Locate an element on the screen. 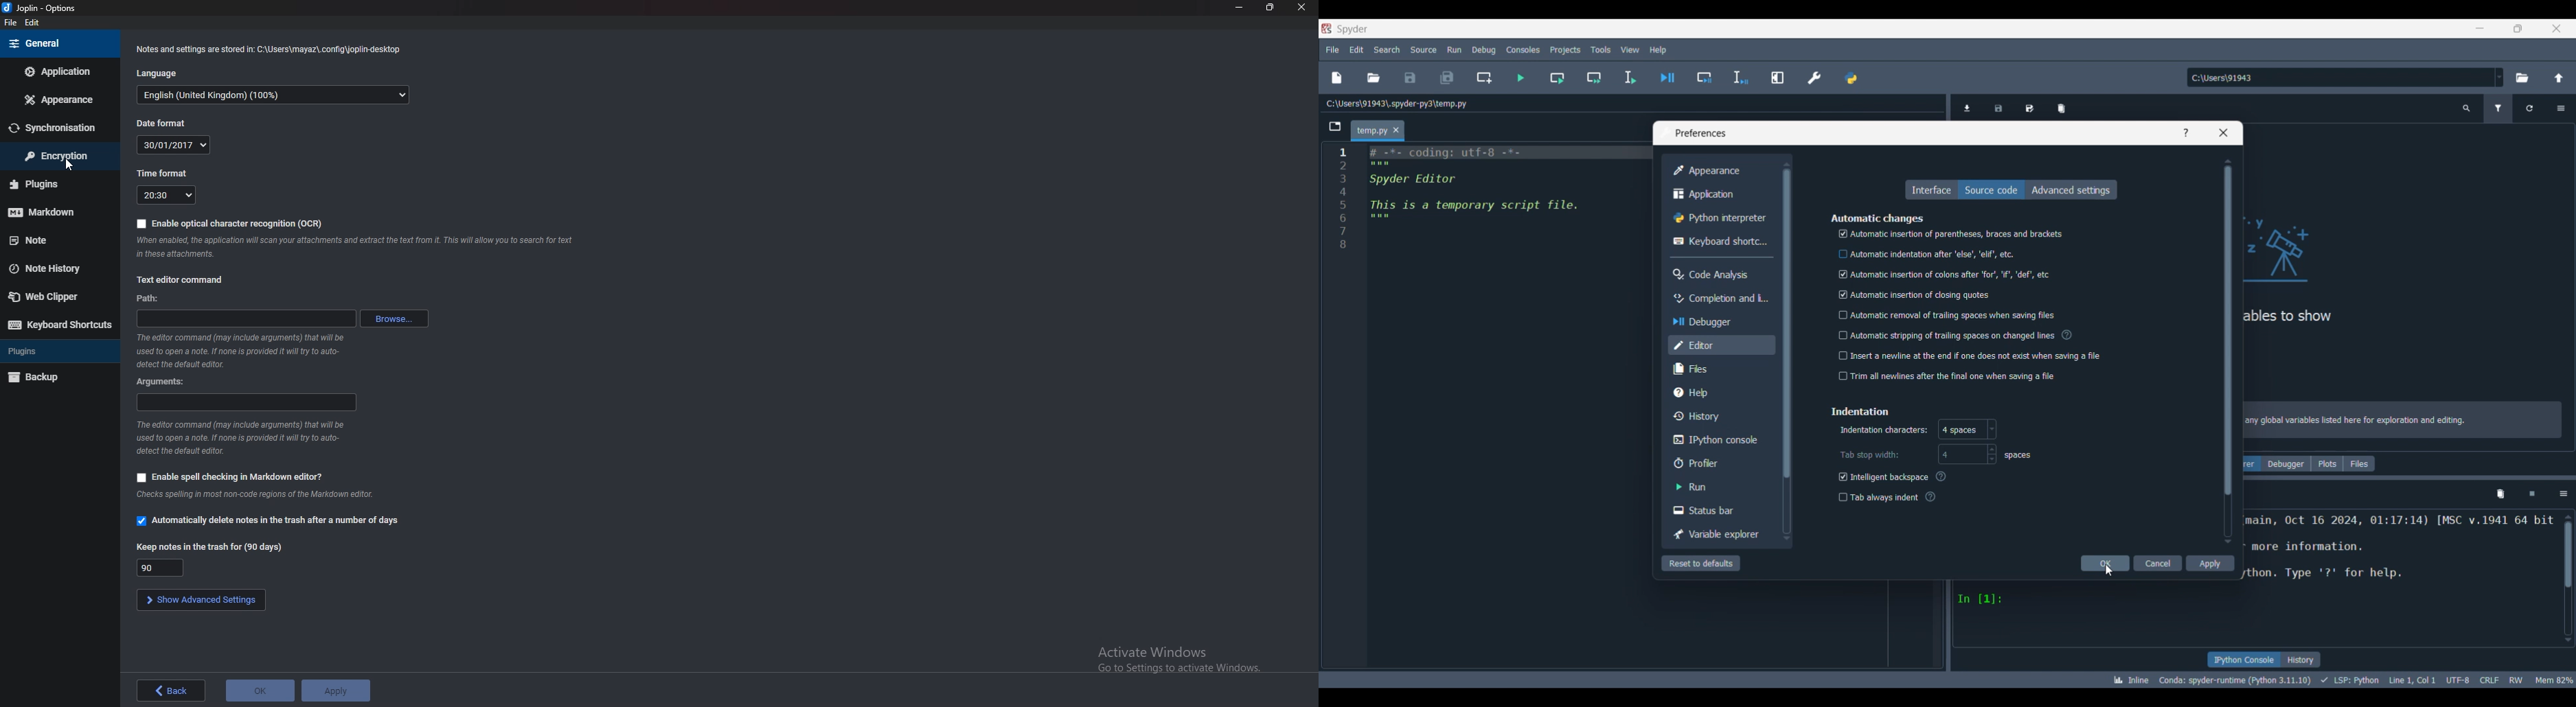  encryption is located at coordinates (59, 156).